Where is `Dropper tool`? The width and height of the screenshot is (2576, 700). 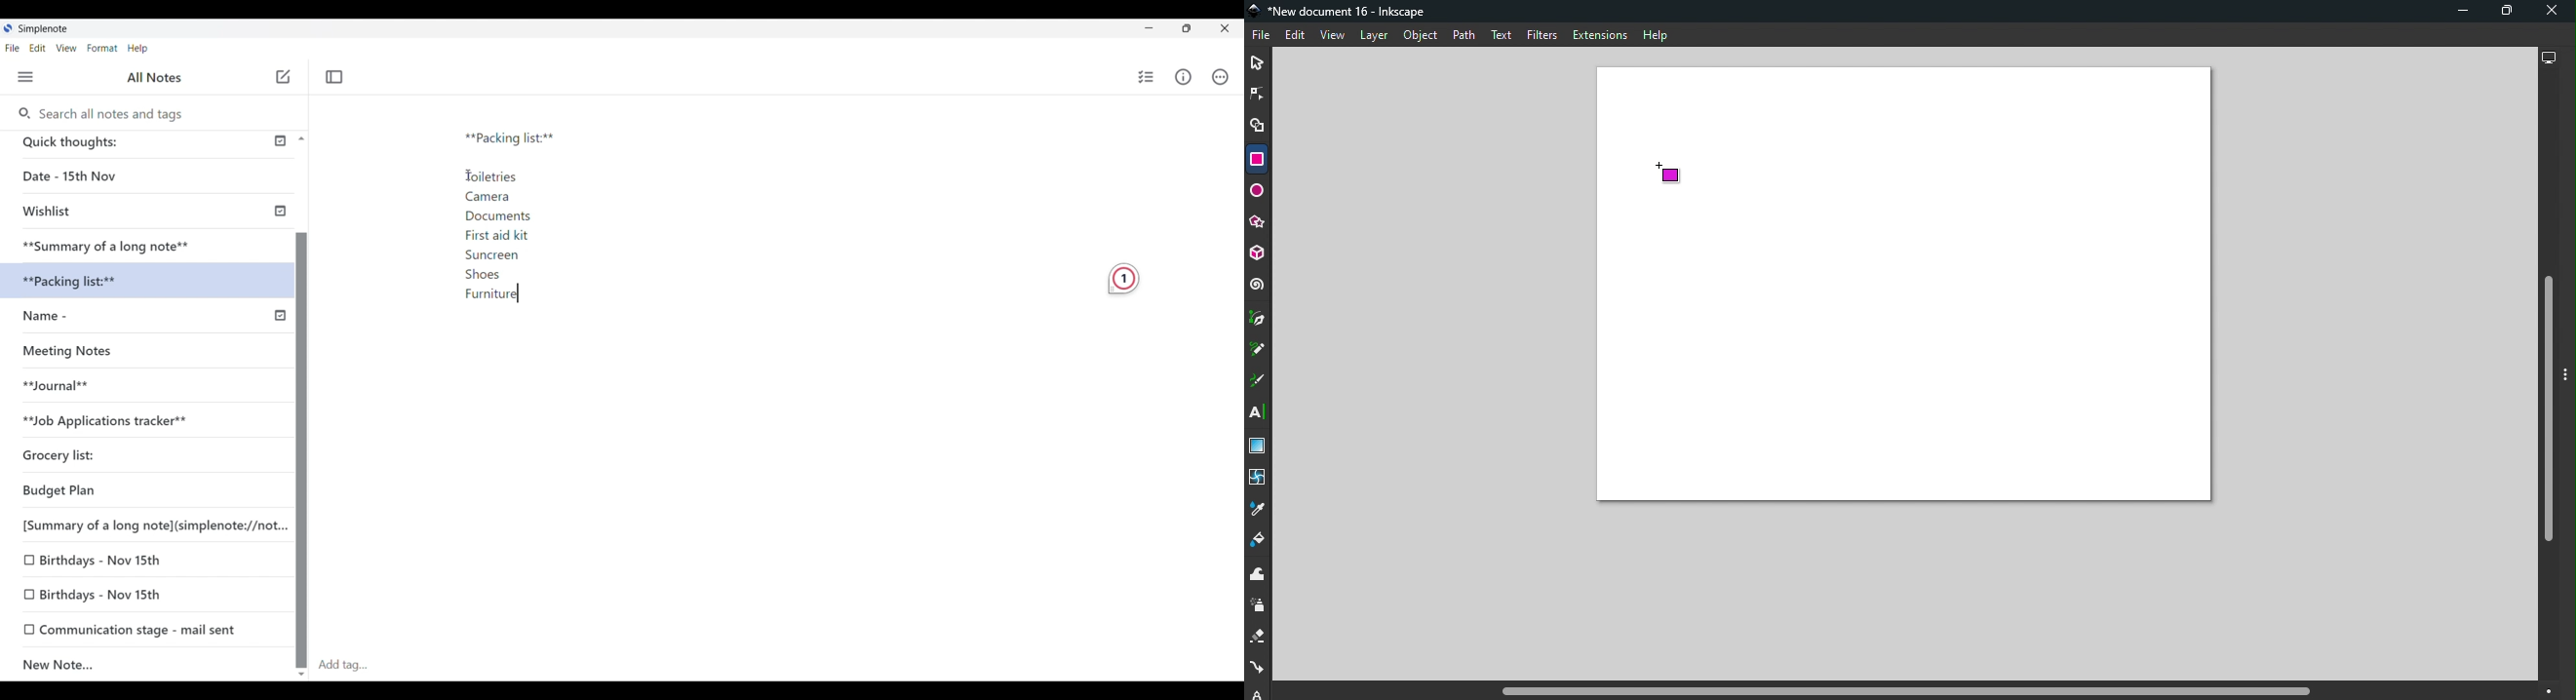
Dropper tool is located at coordinates (1258, 509).